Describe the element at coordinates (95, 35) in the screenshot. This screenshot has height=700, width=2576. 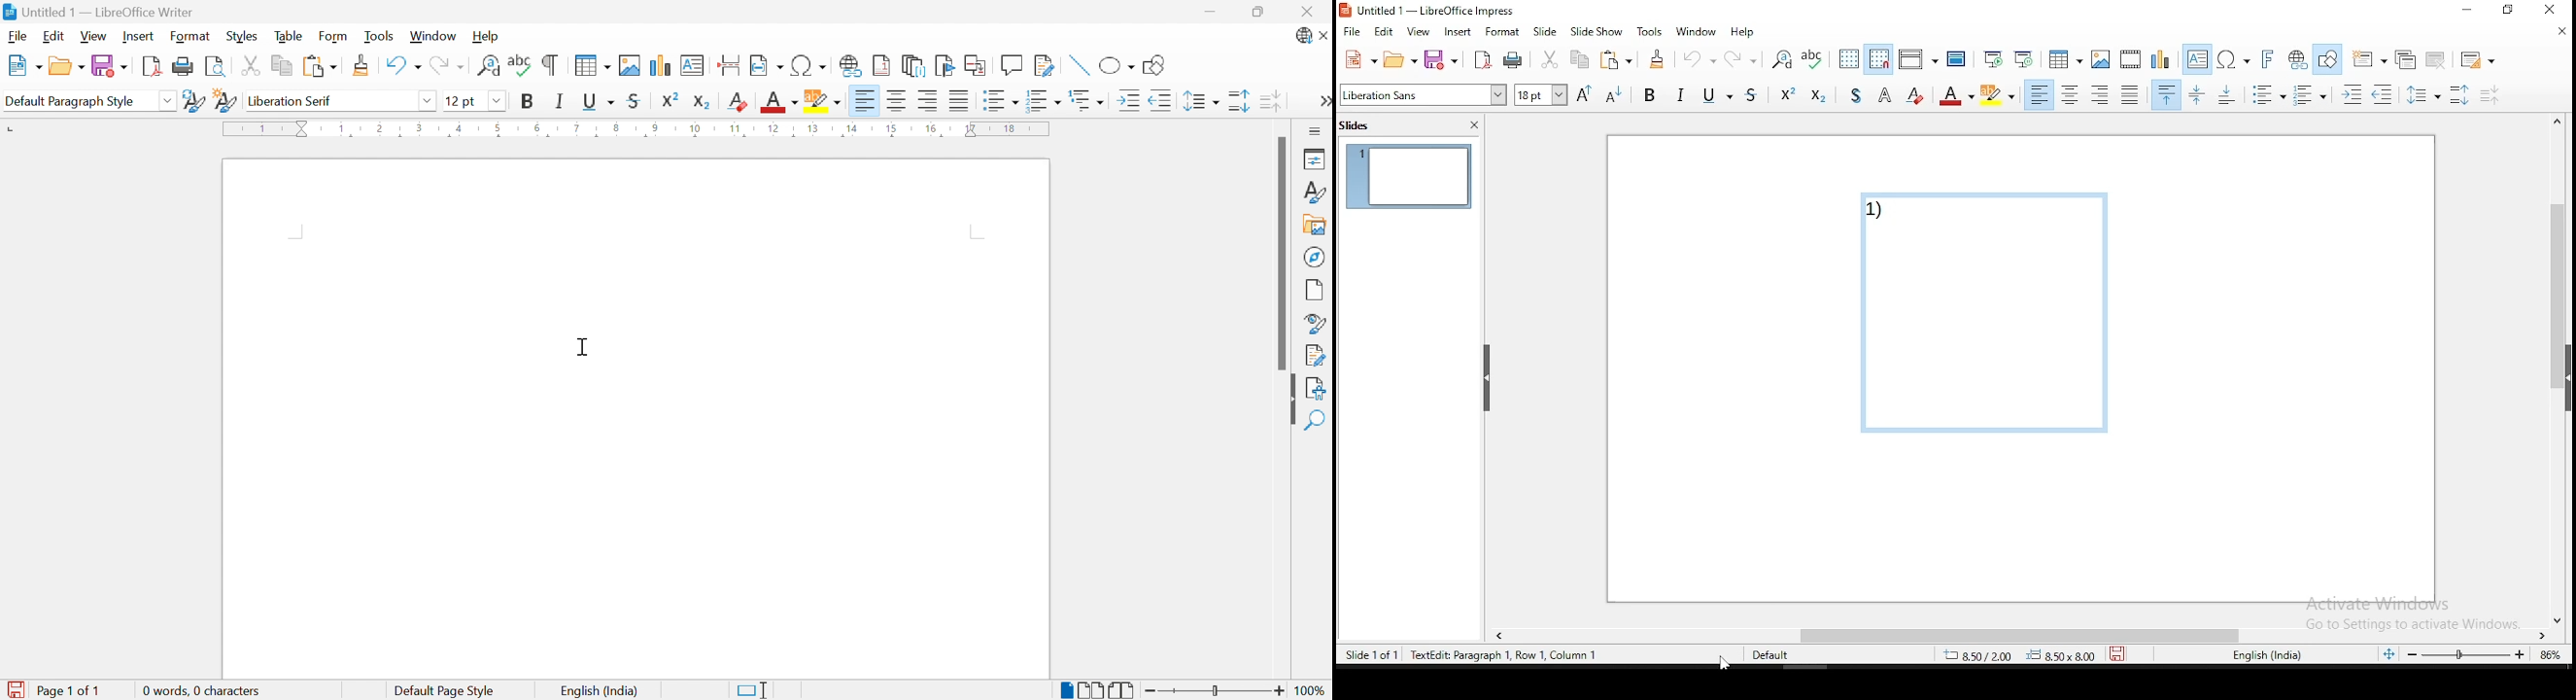
I see `View` at that location.